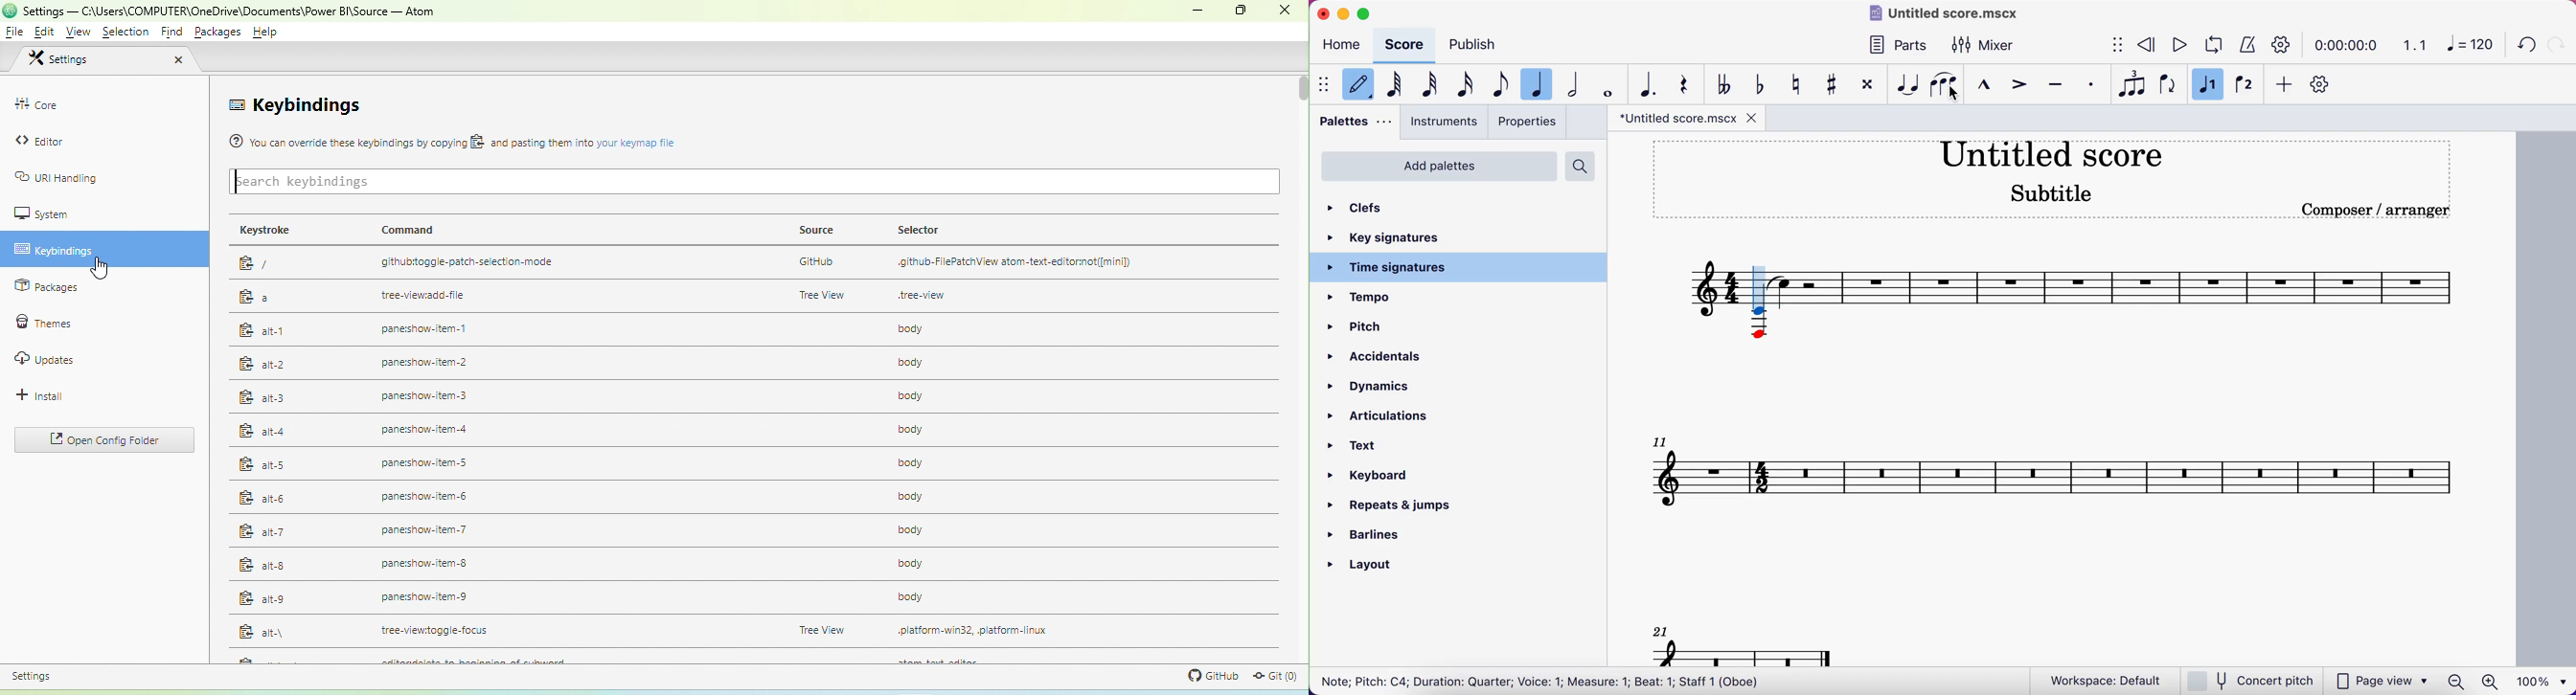 This screenshot has height=700, width=2576. Describe the element at coordinates (2092, 85) in the screenshot. I see `stacatto` at that location.